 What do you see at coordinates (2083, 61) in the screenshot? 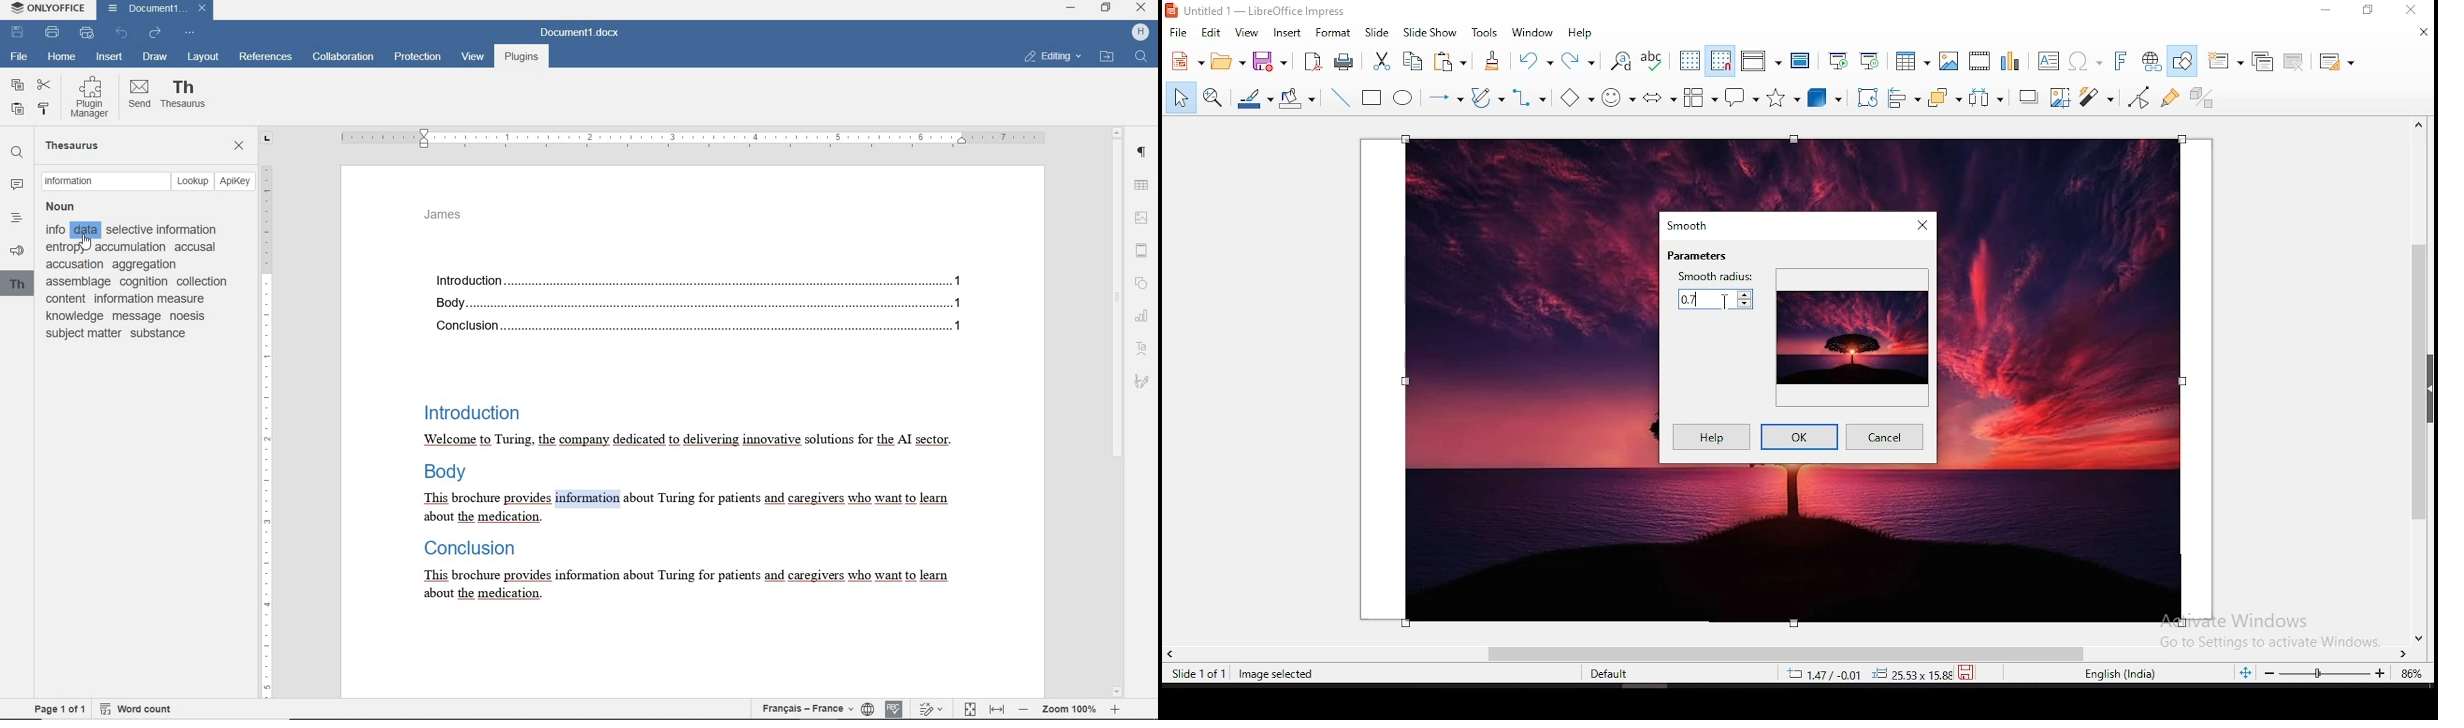
I see `insert special characters` at bounding box center [2083, 61].